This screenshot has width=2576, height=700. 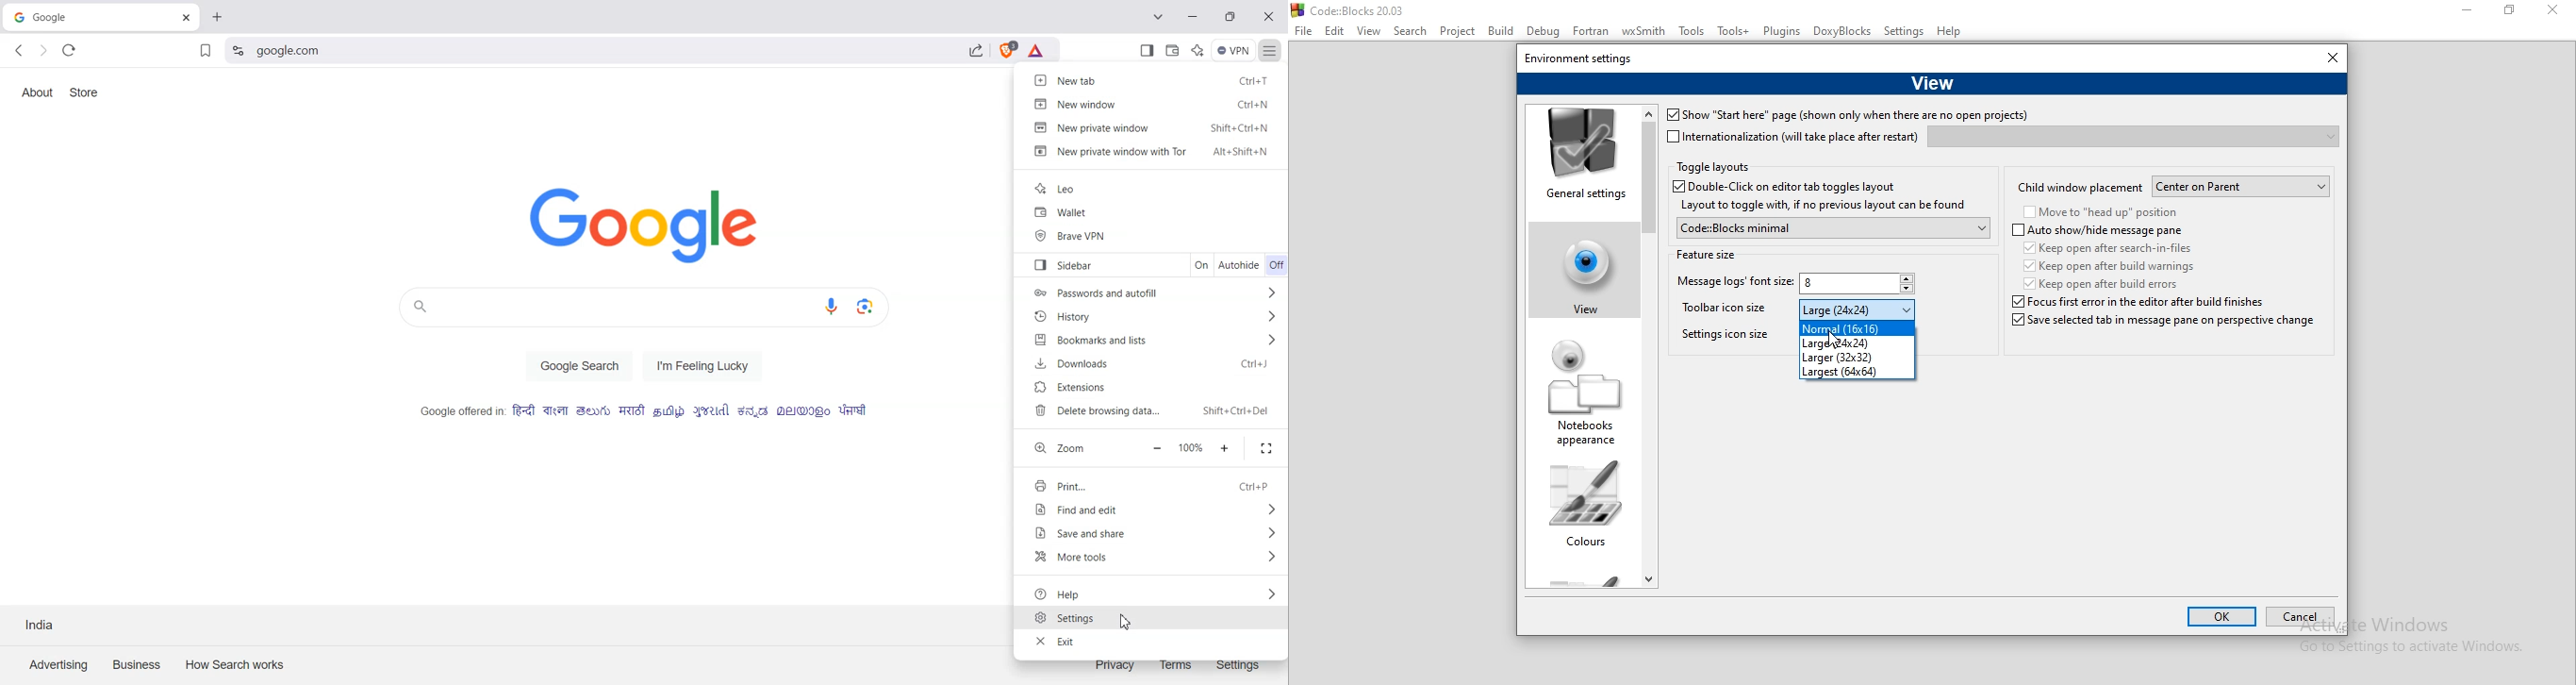 What do you see at coordinates (1831, 227) in the screenshot?
I see `Code:Blocks minimal` at bounding box center [1831, 227].